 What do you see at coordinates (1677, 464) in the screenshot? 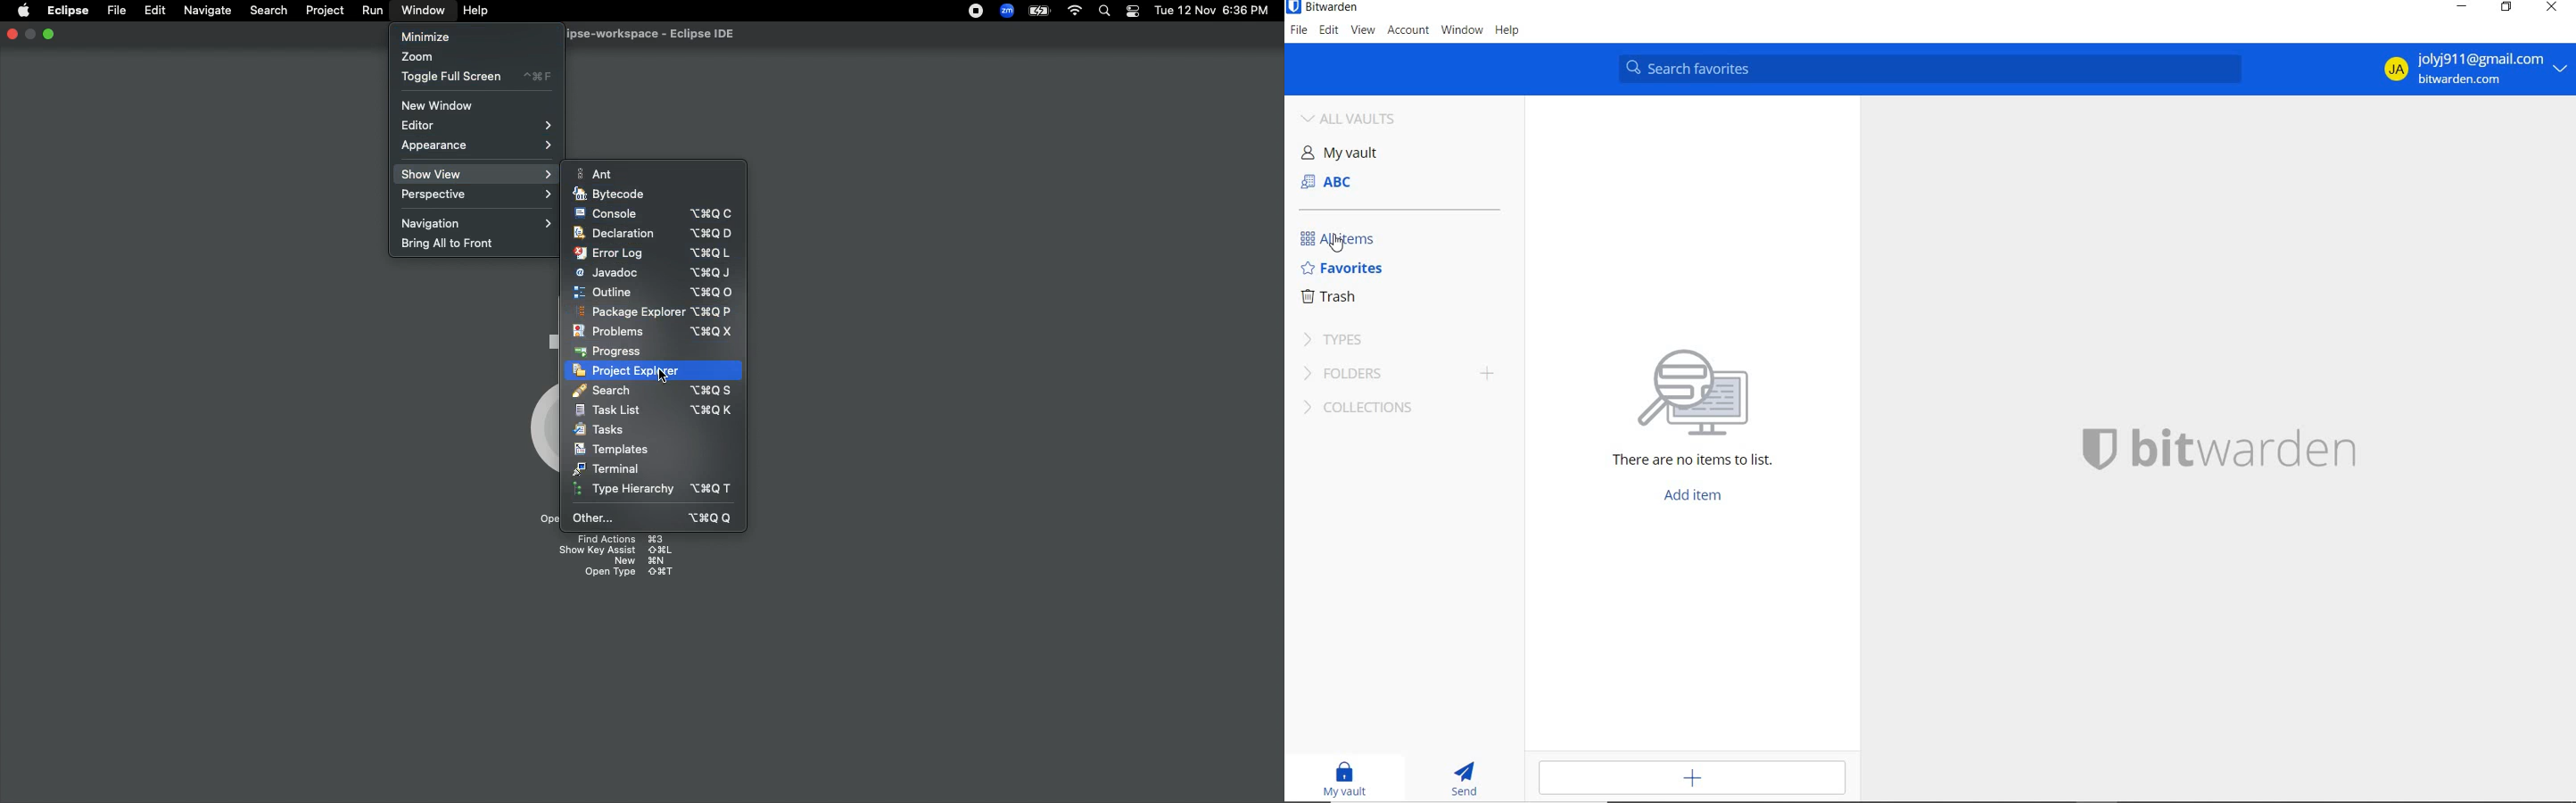
I see `There are no items to list` at bounding box center [1677, 464].